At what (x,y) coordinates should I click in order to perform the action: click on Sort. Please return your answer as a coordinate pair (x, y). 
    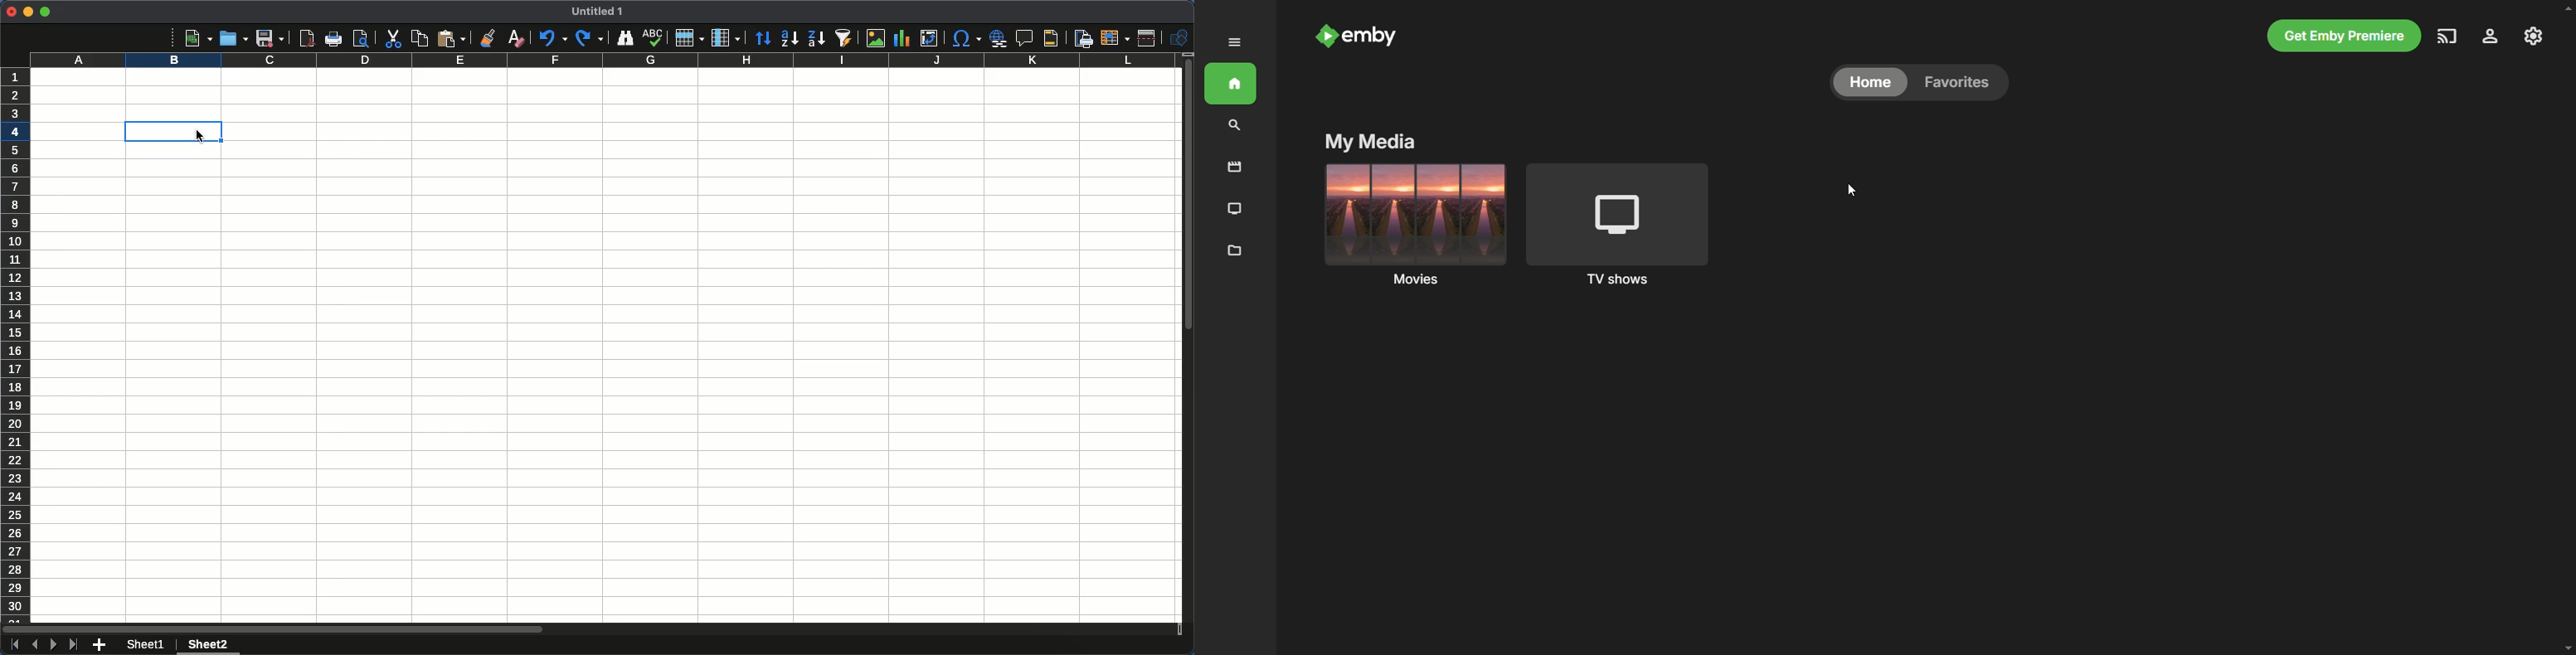
    Looking at the image, I should click on (764, 40).